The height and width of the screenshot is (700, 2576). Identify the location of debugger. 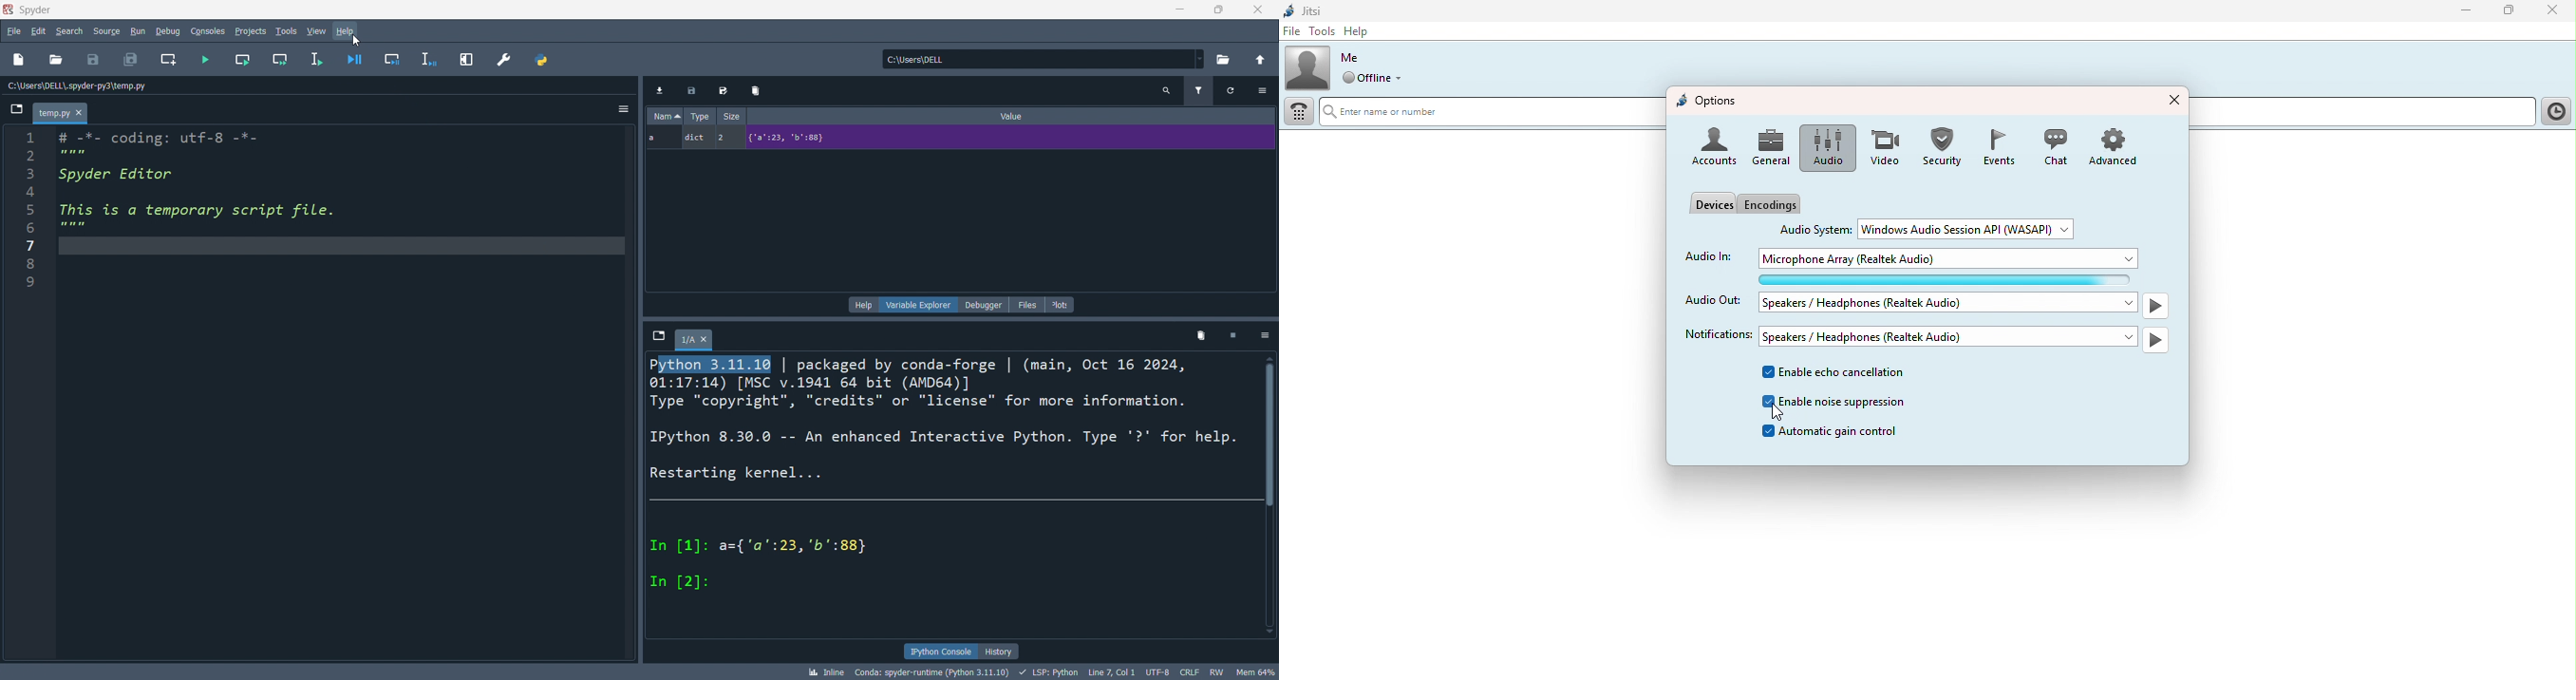
(985, 304).